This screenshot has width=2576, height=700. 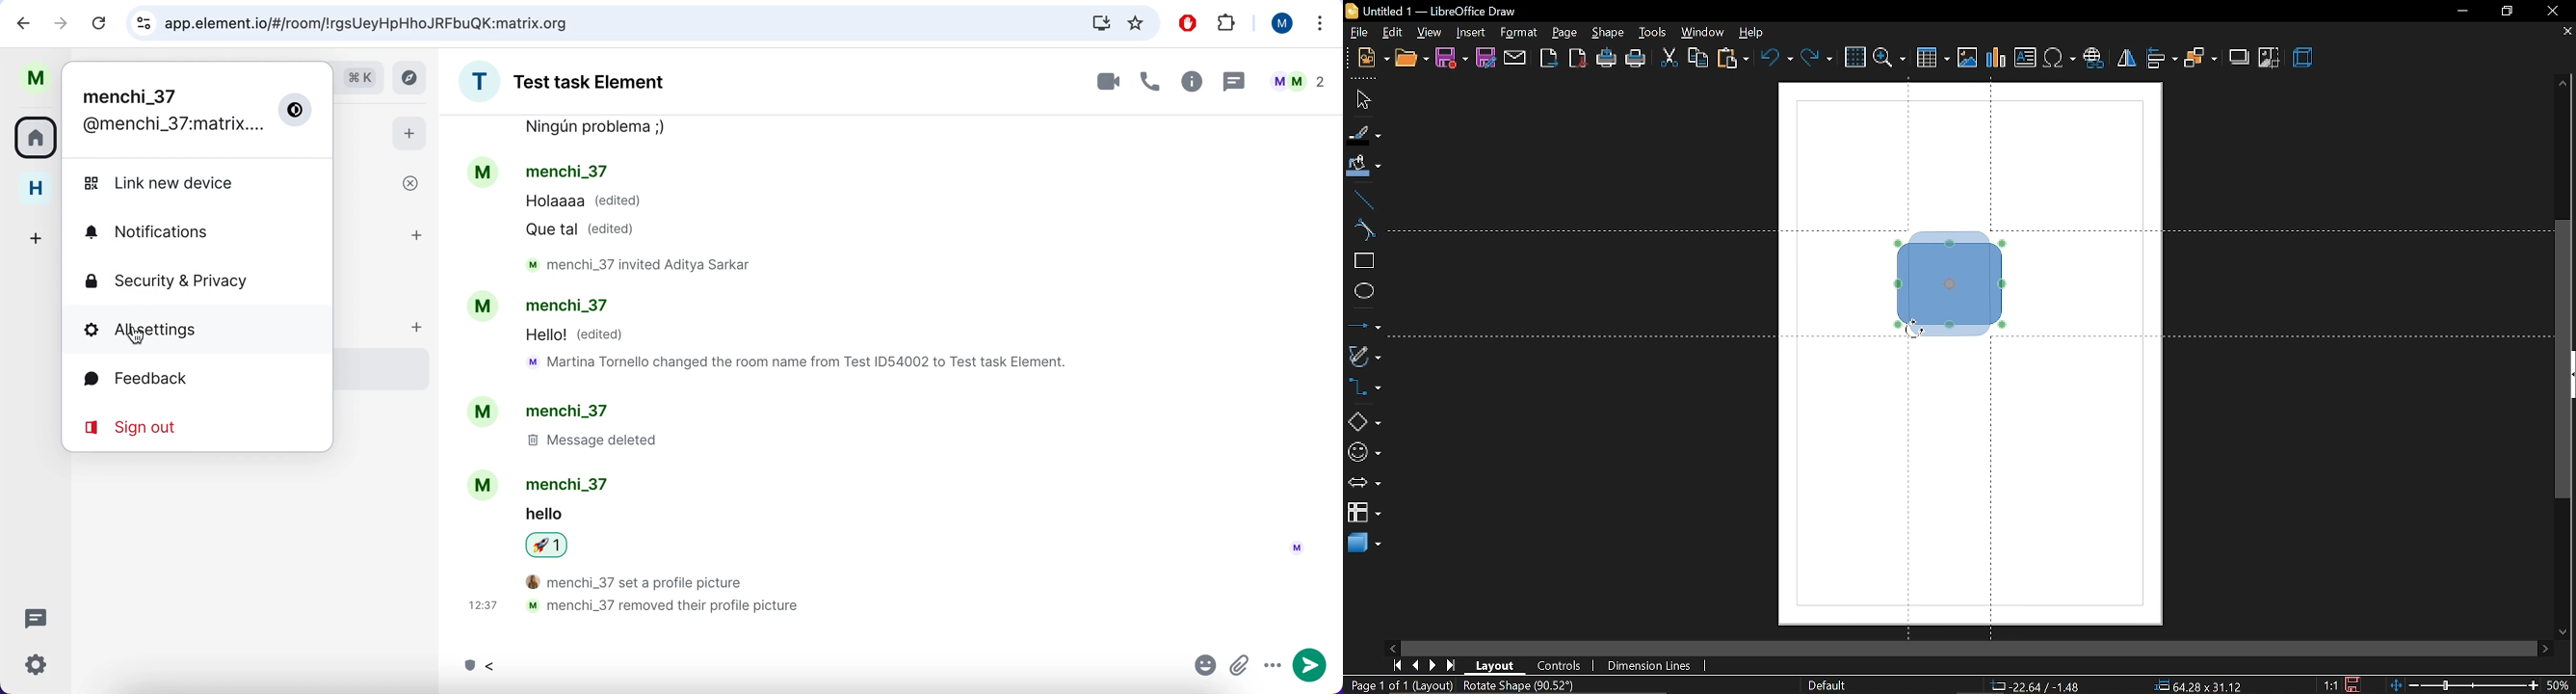 I want to click on more options, so click(x=1320, y=23).